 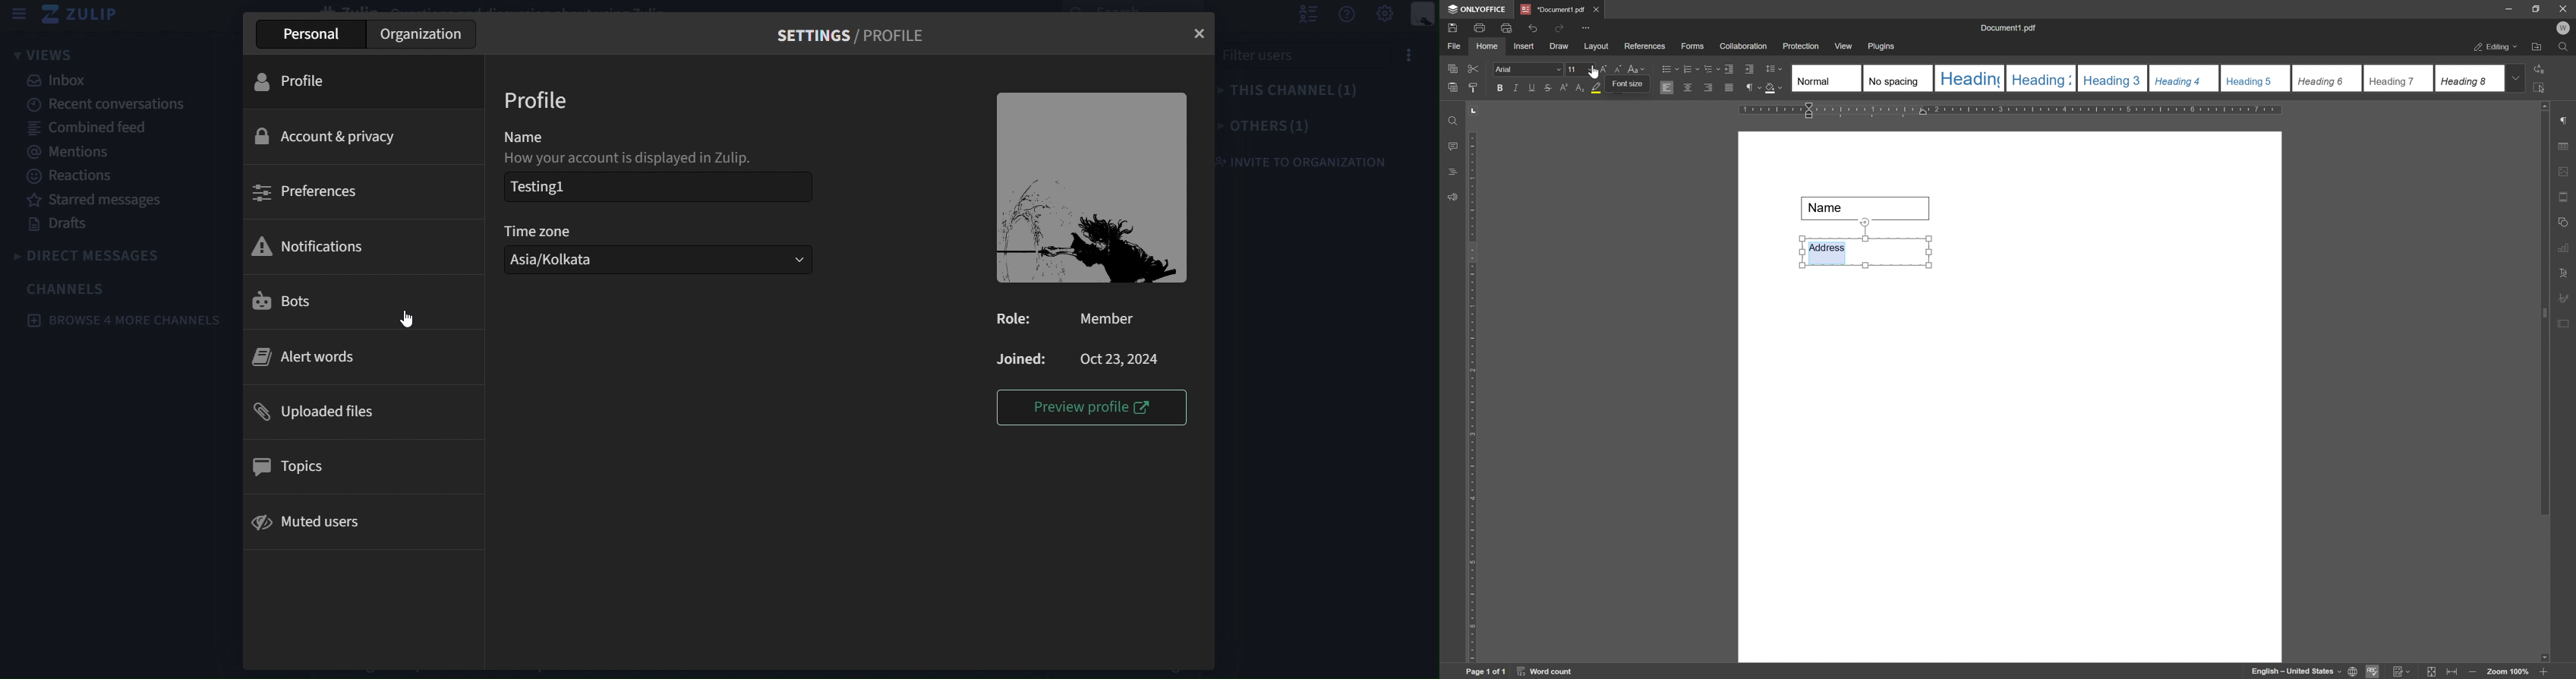 I want to click on image settings, so click(x=2567, y=174).